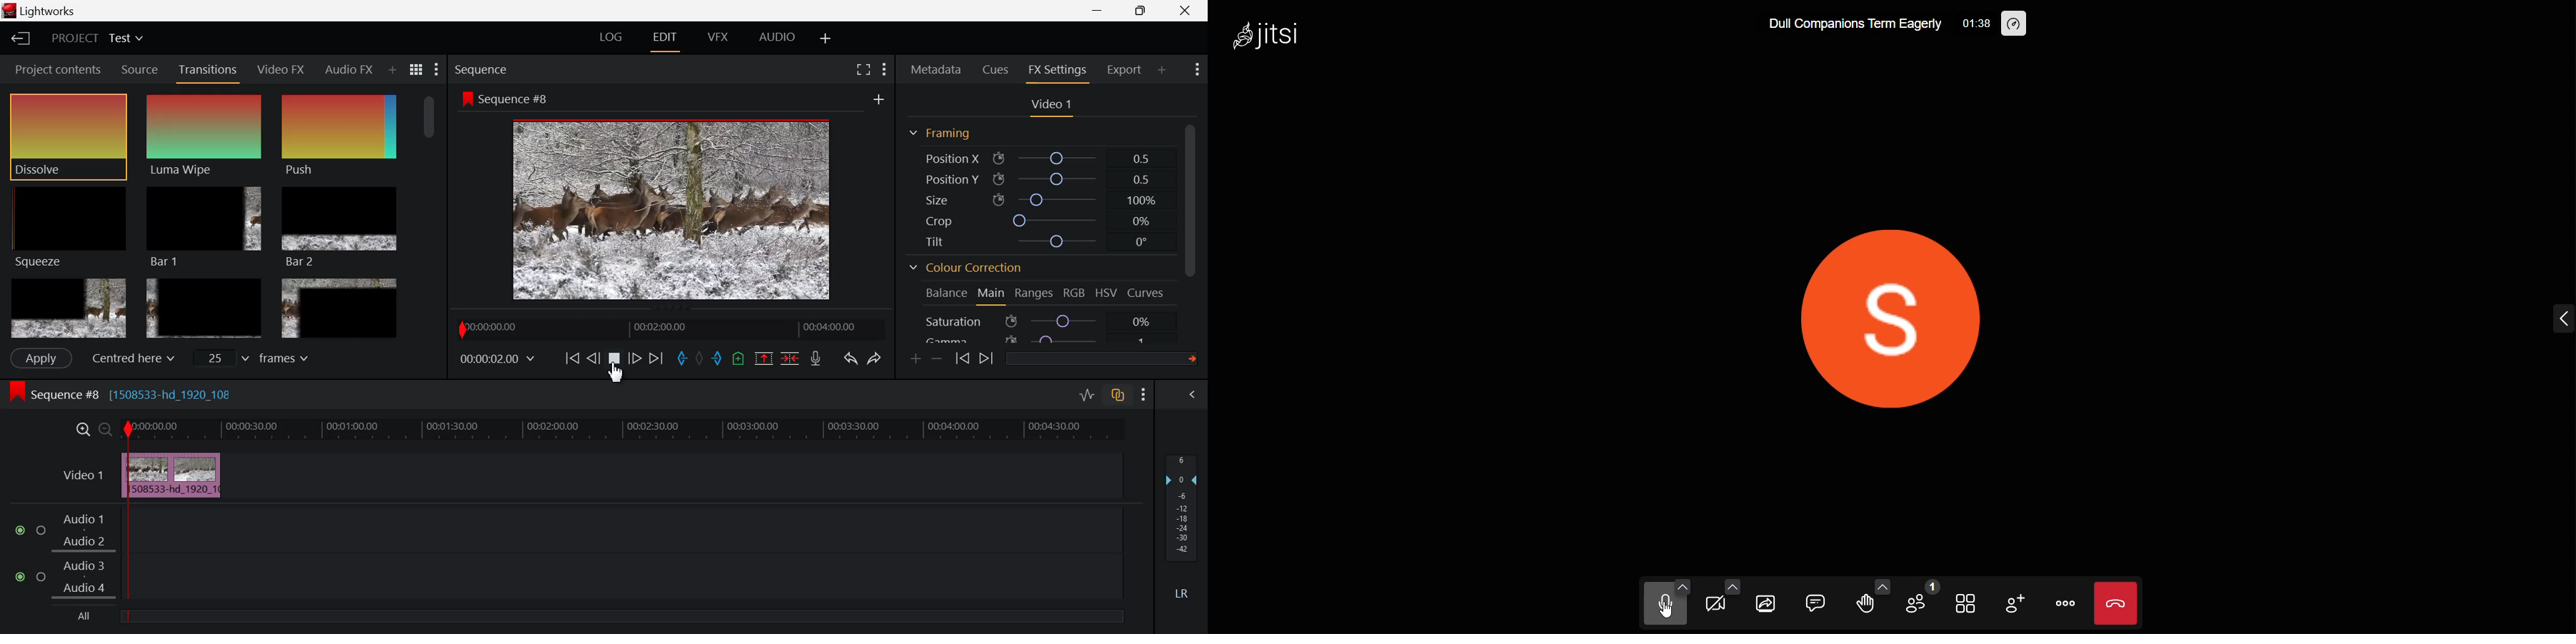  What do you see at coordinates (340, 226) in the screenshot?
I see `Bar 2` at bounding box center [340, 226].